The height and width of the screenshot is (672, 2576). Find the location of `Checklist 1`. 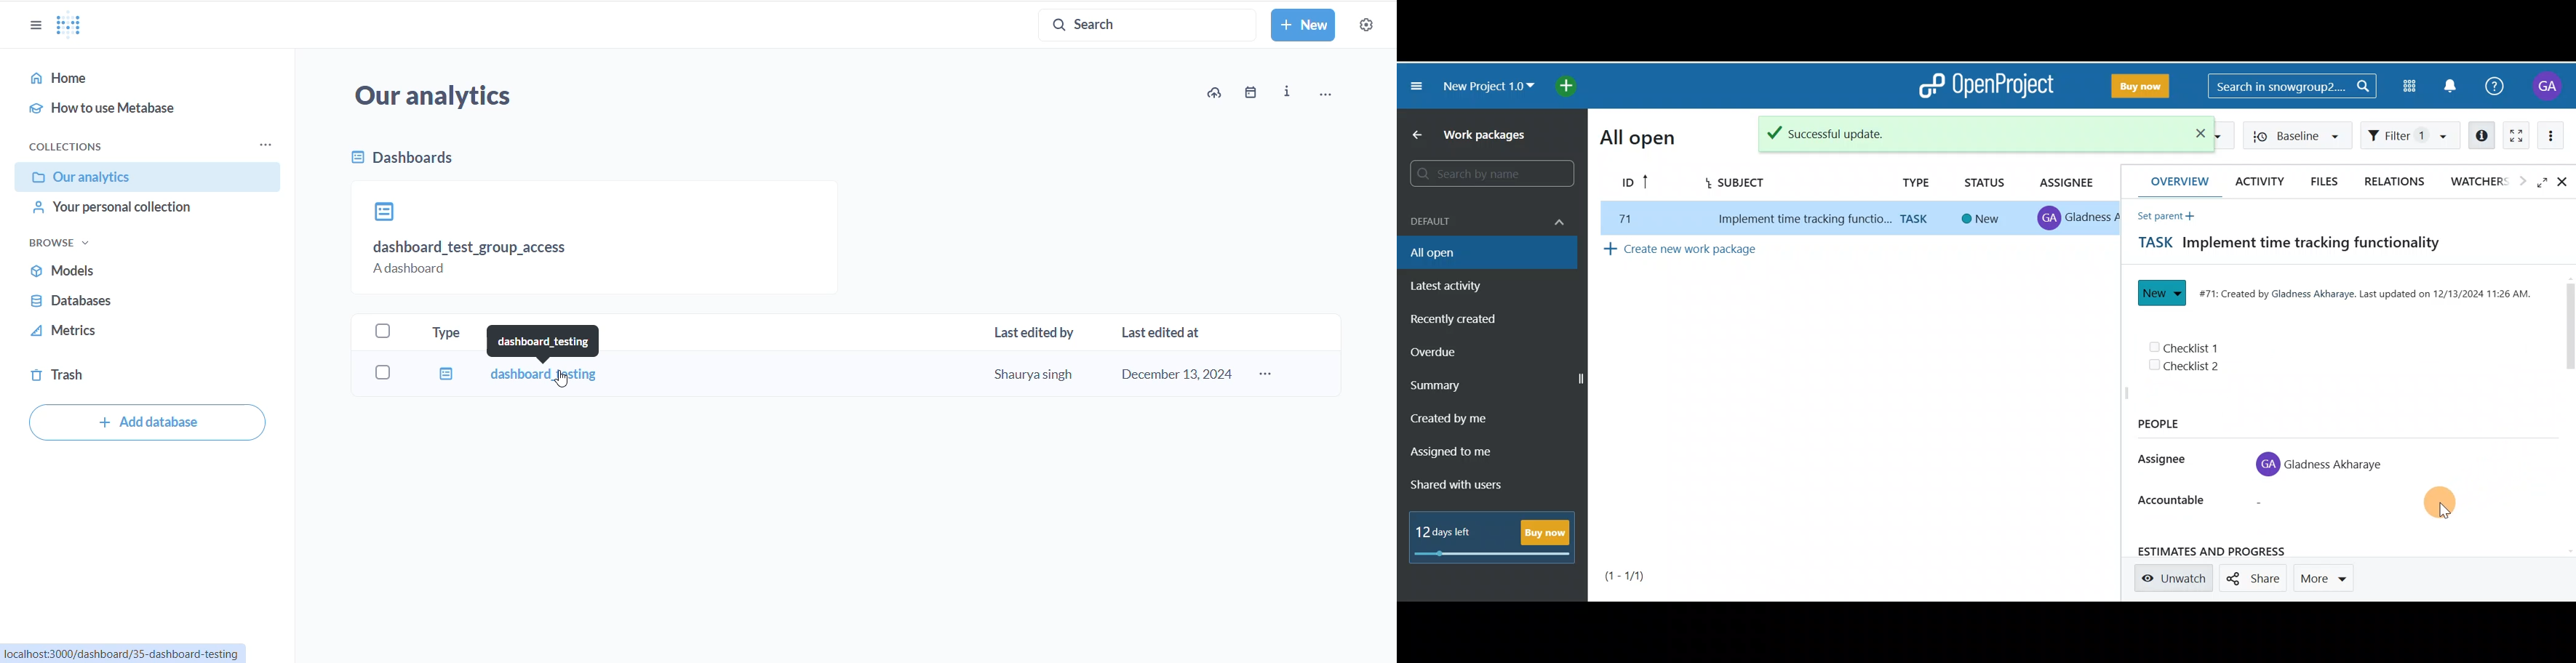

Checklist 1 is located at coordinates (2209, 347).